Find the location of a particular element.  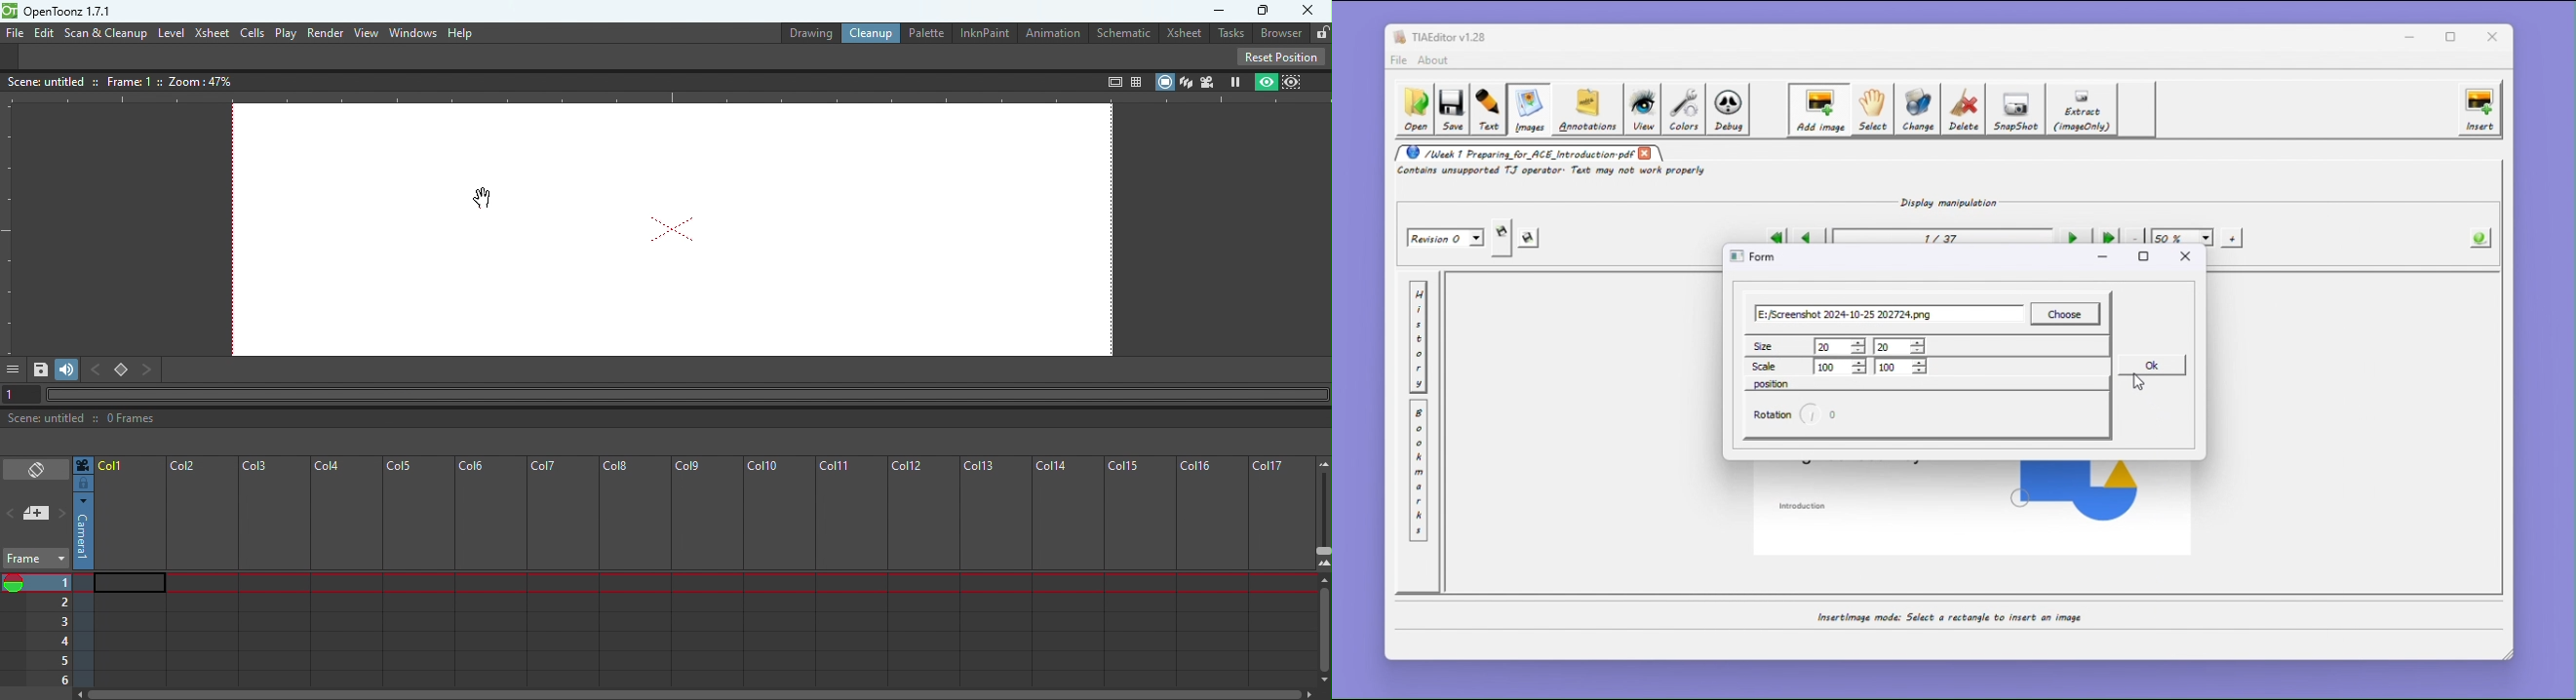

Scroll bar is located at coordinates (1322, 627).